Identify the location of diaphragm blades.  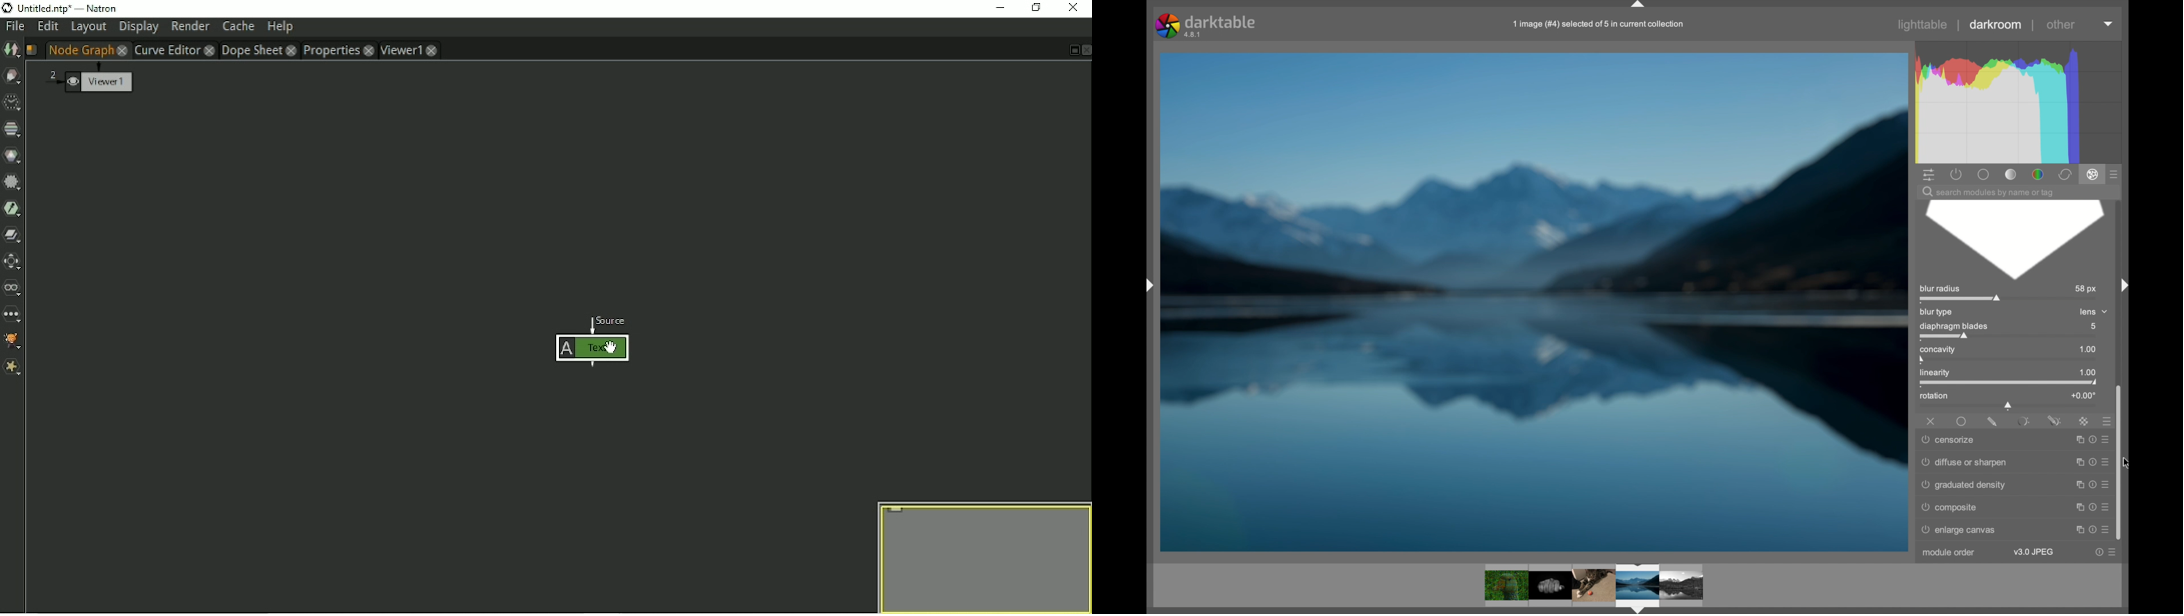
(1954, 330).